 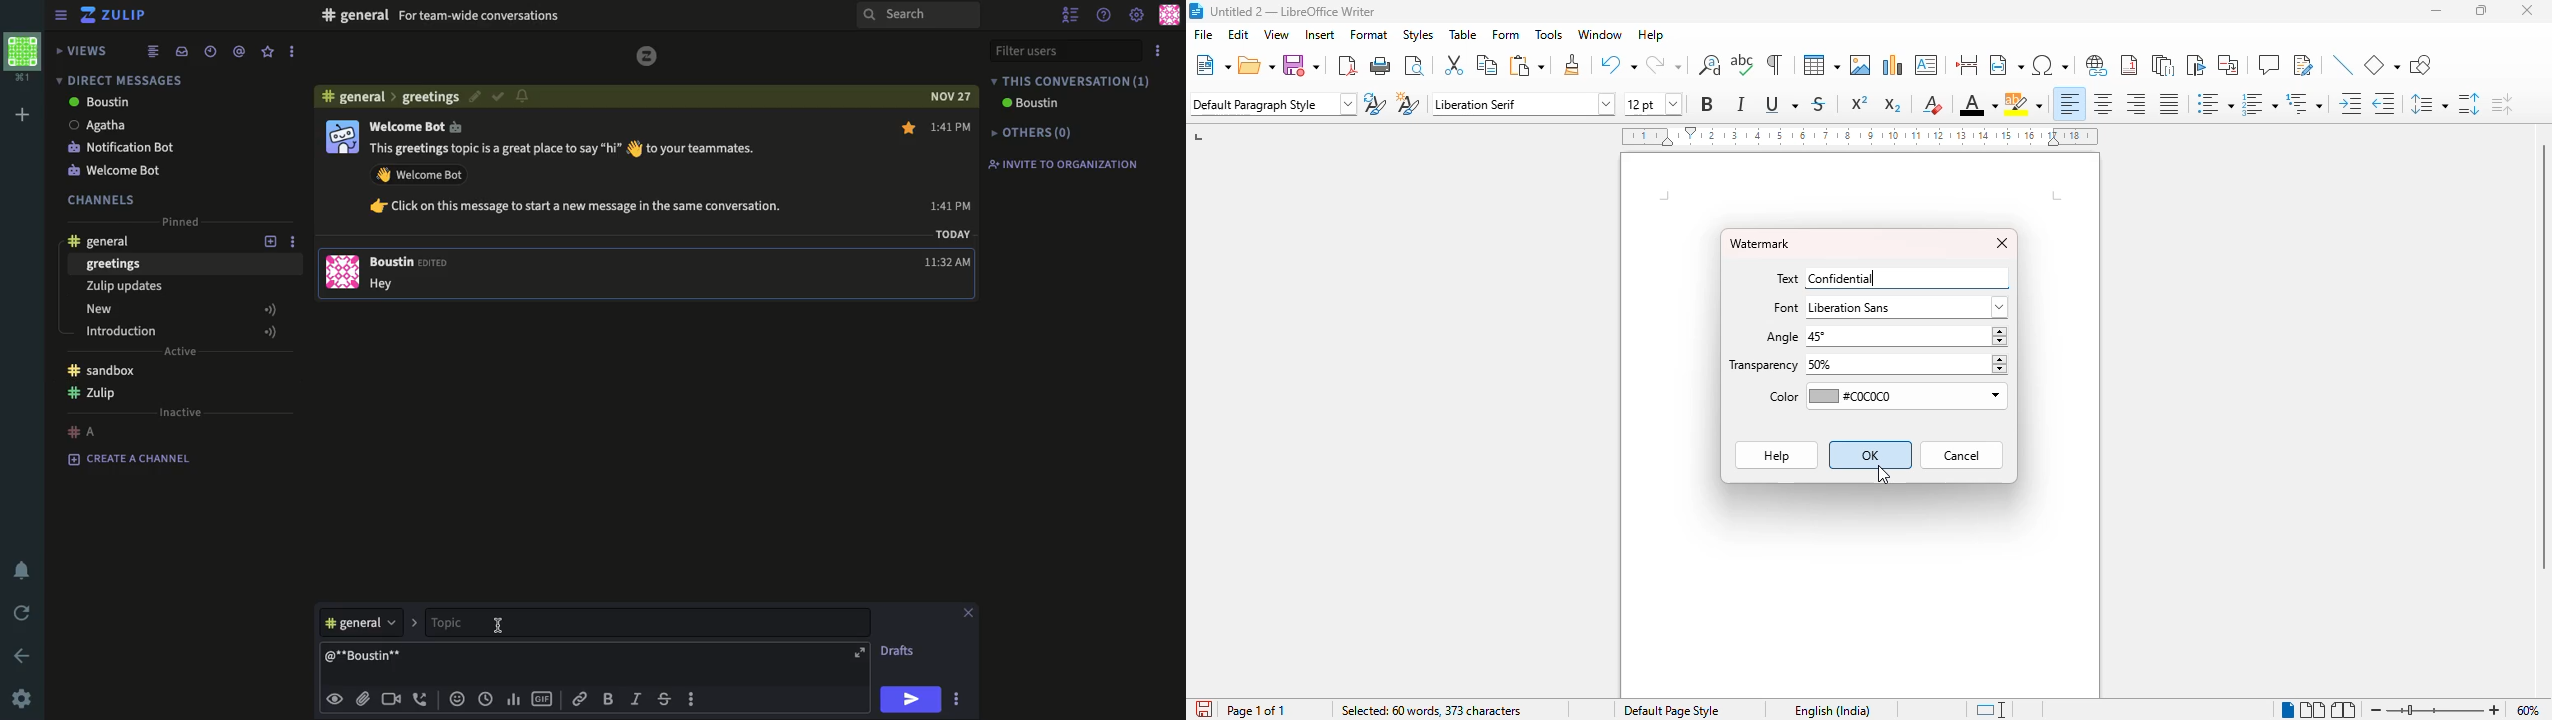 I want to click on This greetings topic is a great place to say “hi” § to your teammates.
AY Welcome Bot
fr Click on this message to start a new message in the same conversation., so click(x=580, y=180).